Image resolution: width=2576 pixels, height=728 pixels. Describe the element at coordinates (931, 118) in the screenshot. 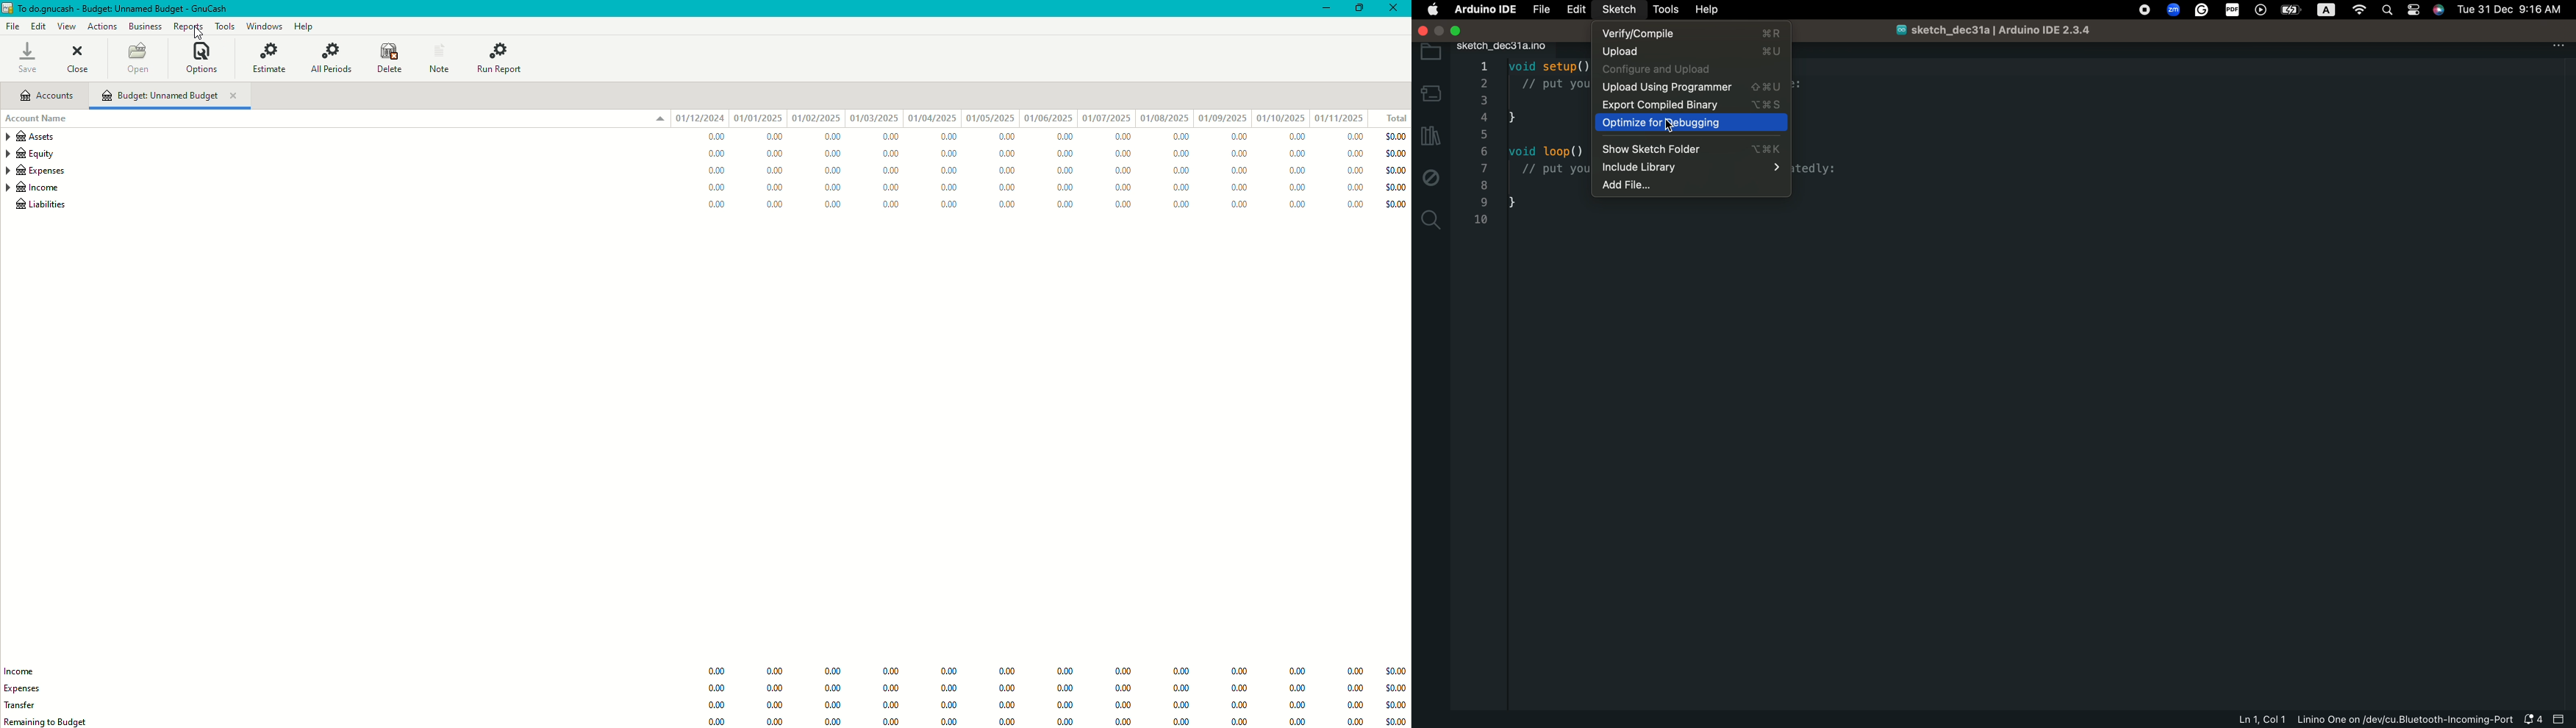

I see `01/04/2025` at that location.